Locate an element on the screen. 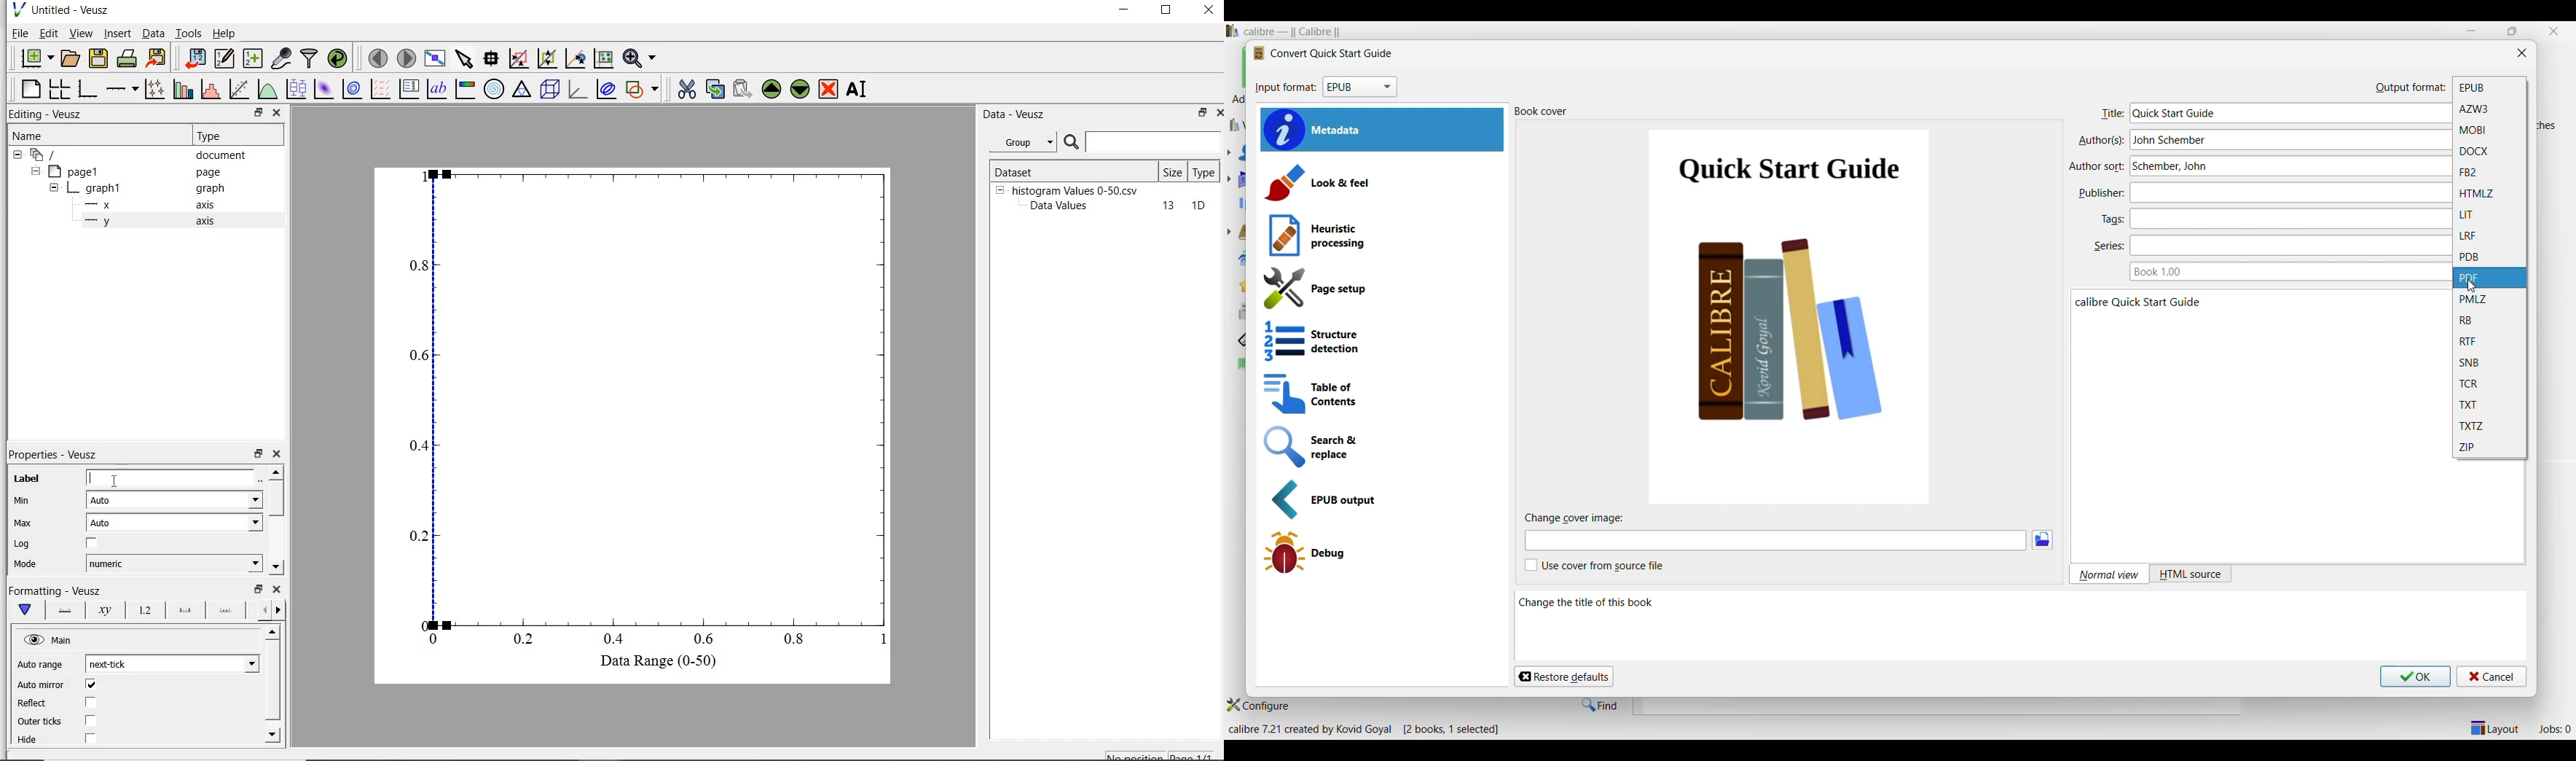 The image size is (2576, 784). min is located at coordinates (26, 501).